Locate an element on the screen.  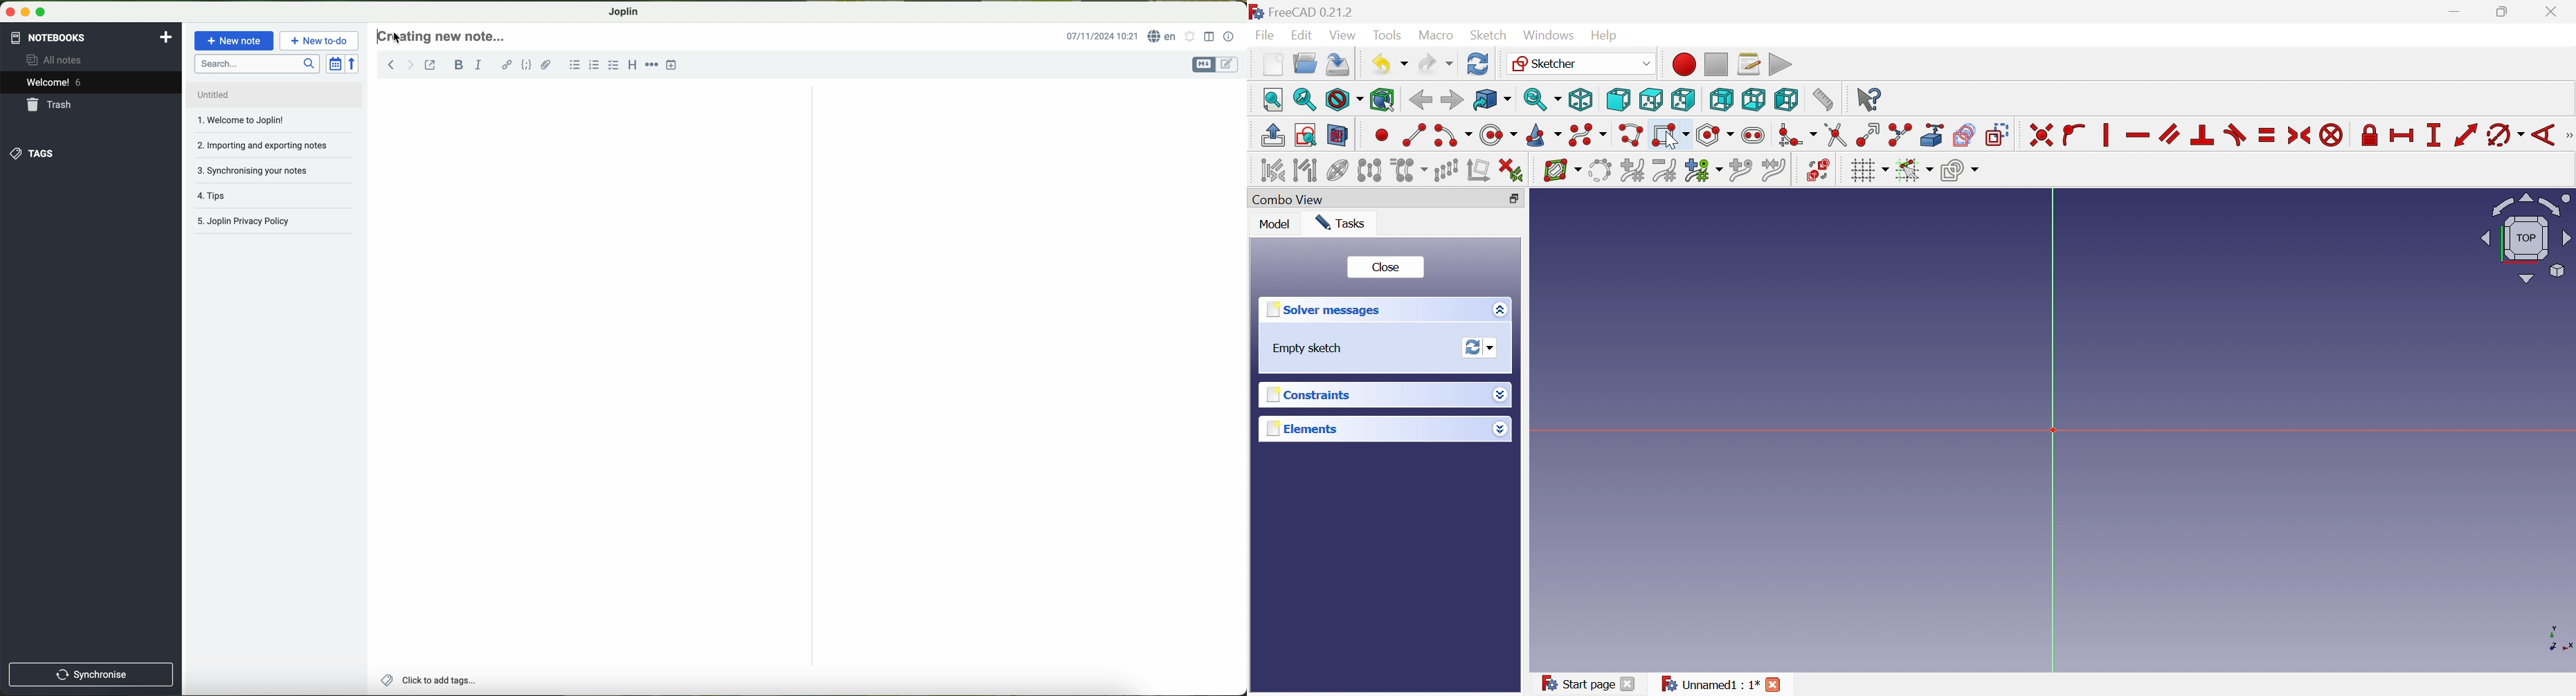
language is located at coordinates (1163, 36).